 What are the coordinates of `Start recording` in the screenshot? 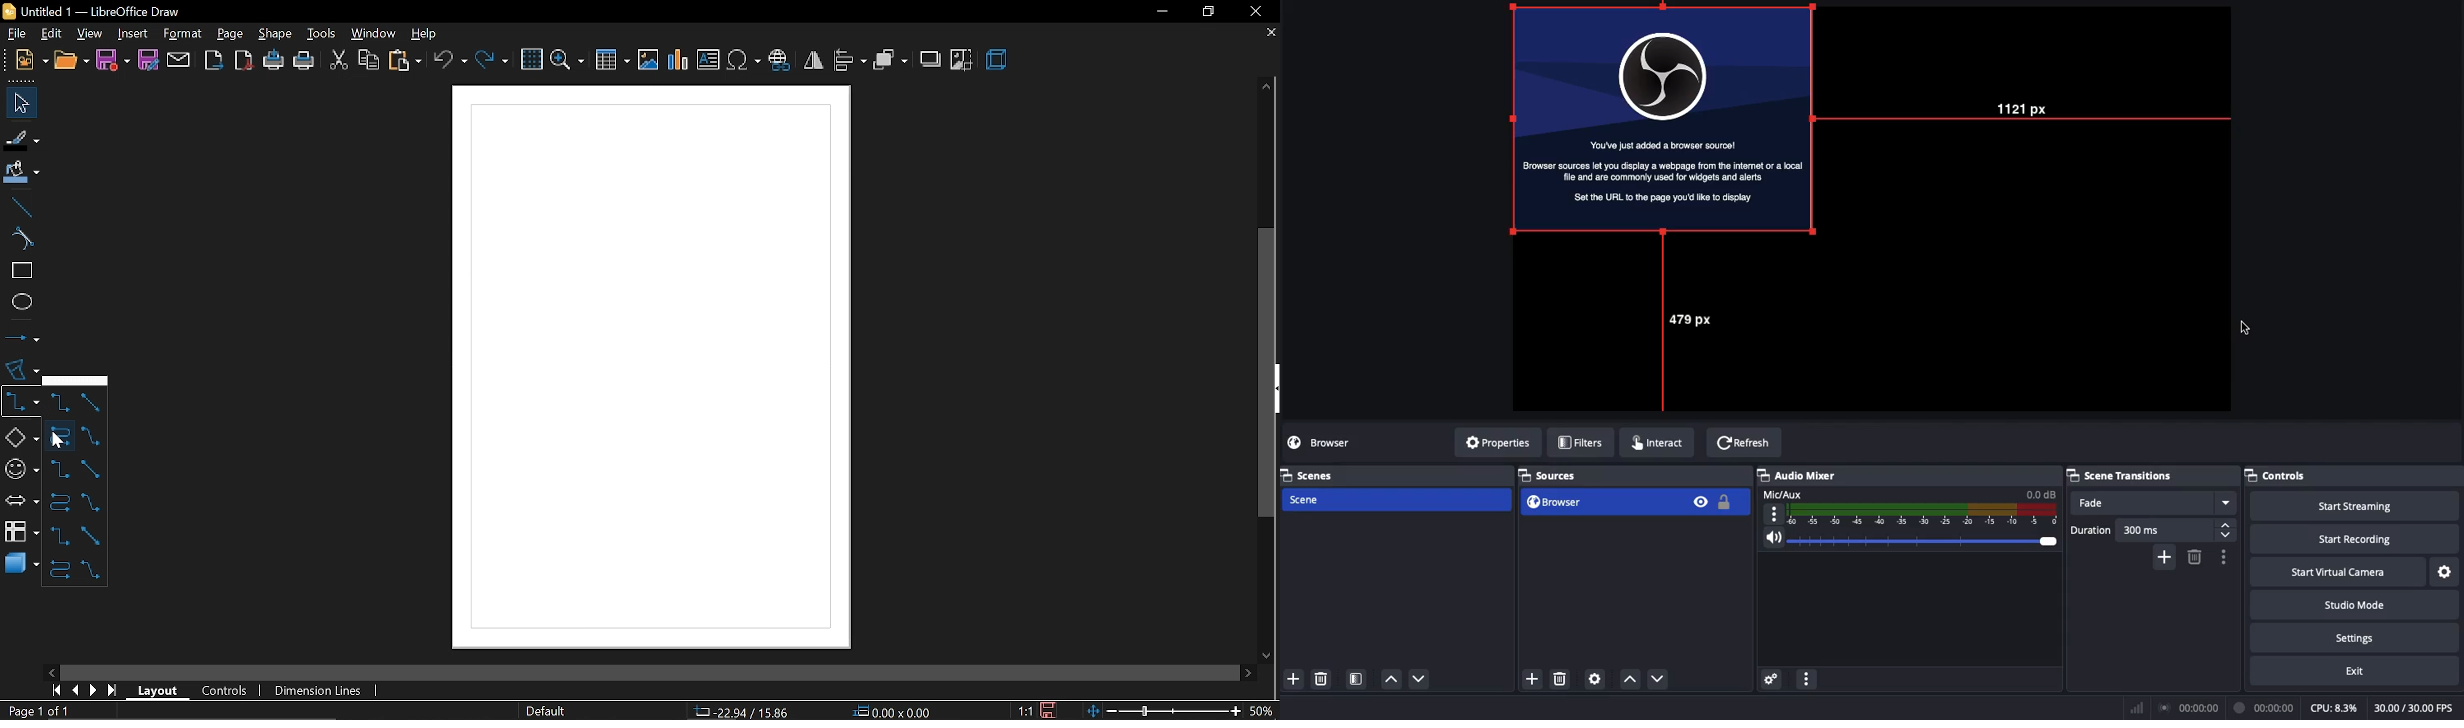 It's located at (2359, 534).